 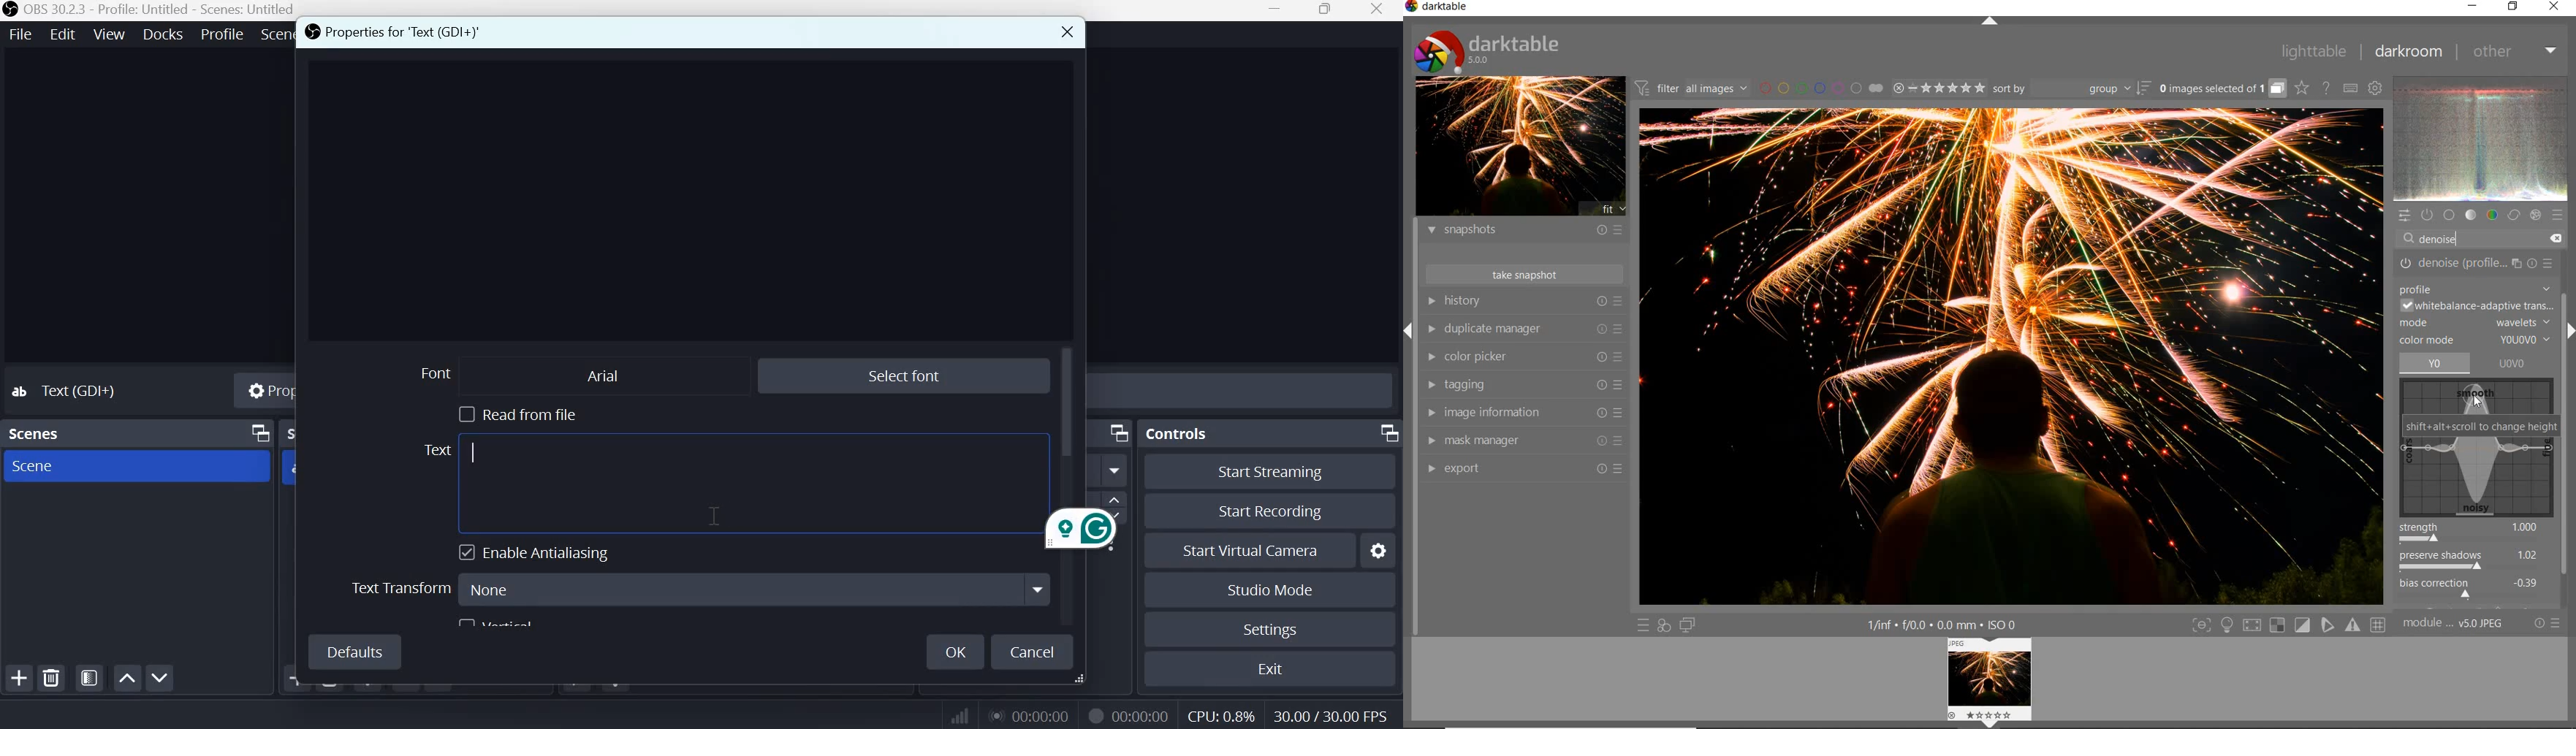 What do you see at coordinates (110, 34) in the screenshot?
I see `View` at bounding box center [110, 34].